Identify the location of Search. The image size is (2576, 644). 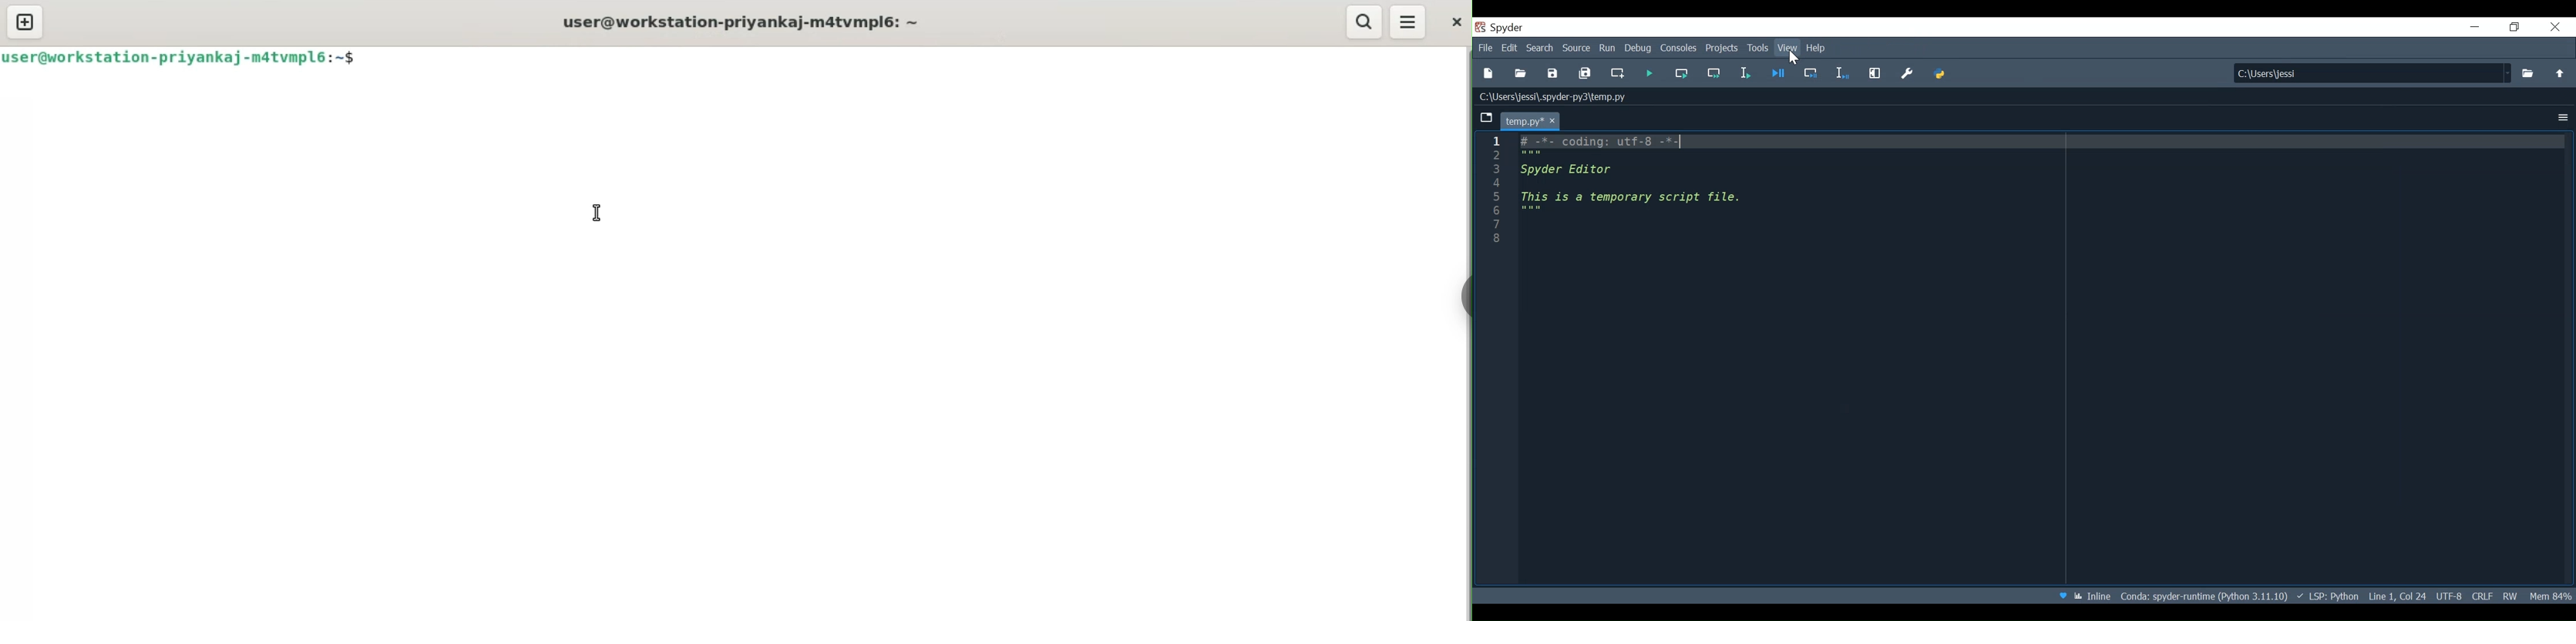
(1540, 49).